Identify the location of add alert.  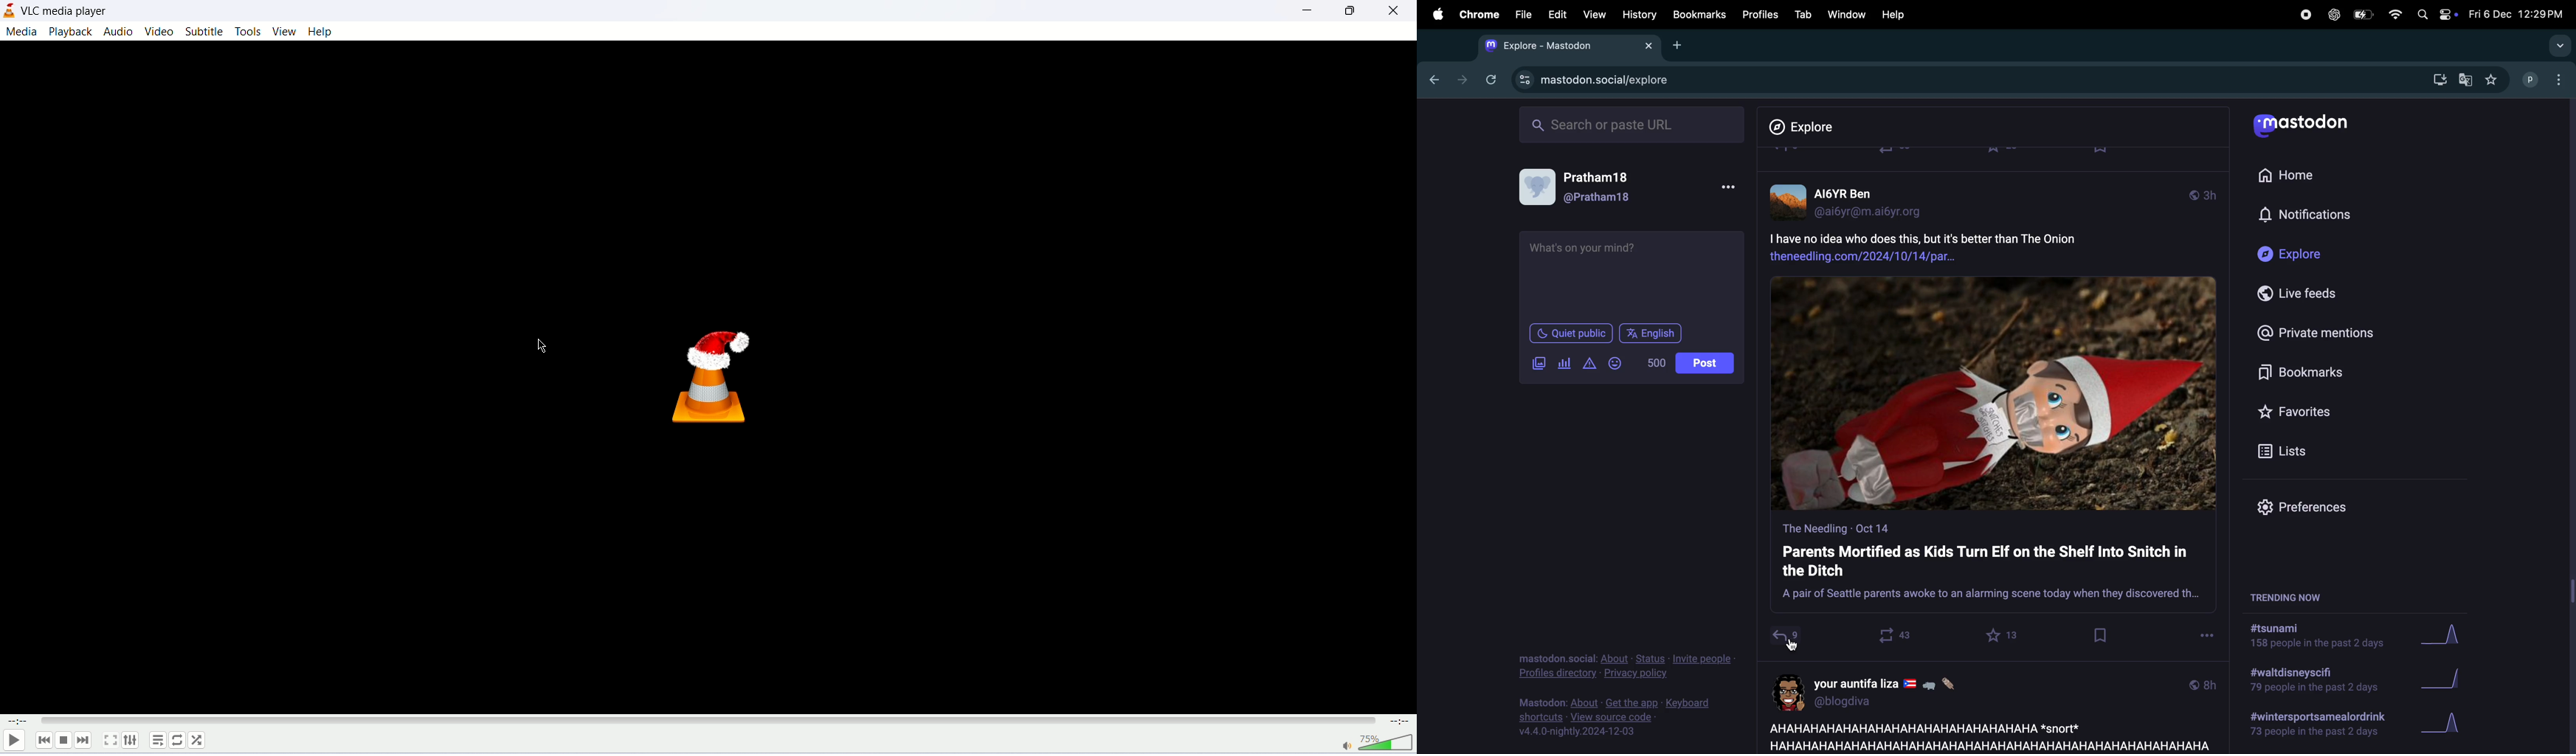
(1587, 364).